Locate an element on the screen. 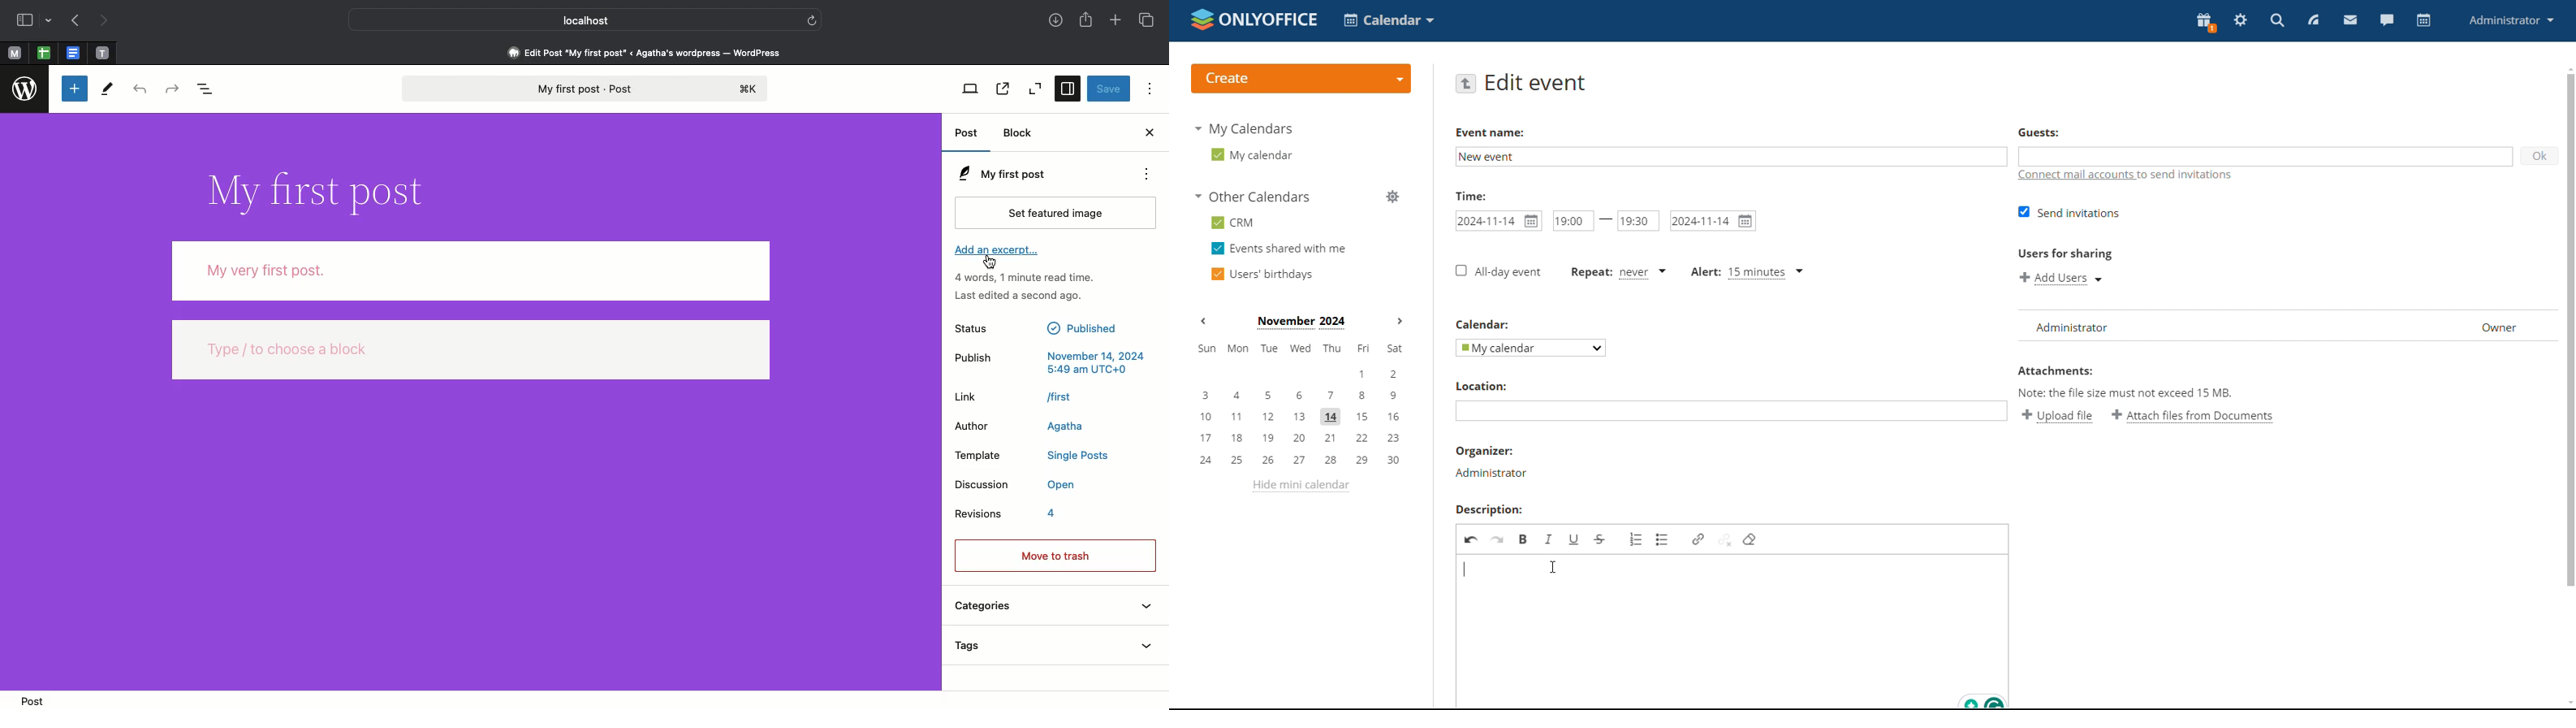  logo is located at coordinates (1254, 21).